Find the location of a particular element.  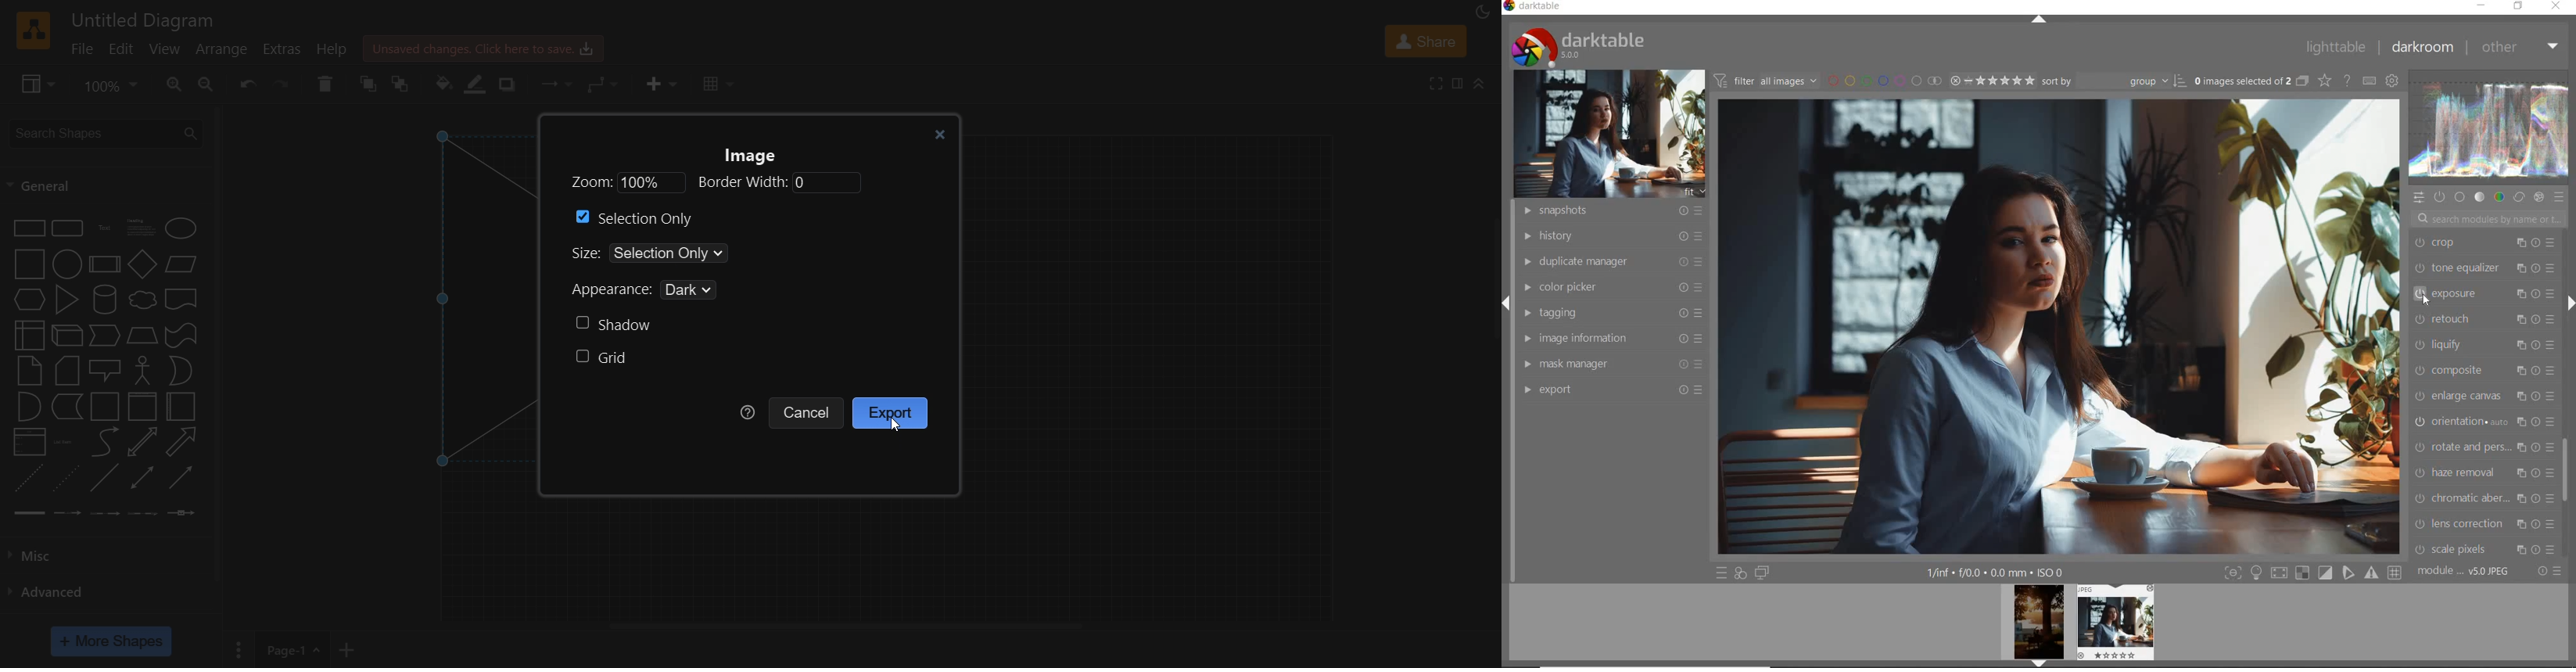

DISPLAY A SECOND DARKROOM IMAGE WINDOW is located at coordinates (1762, 573).